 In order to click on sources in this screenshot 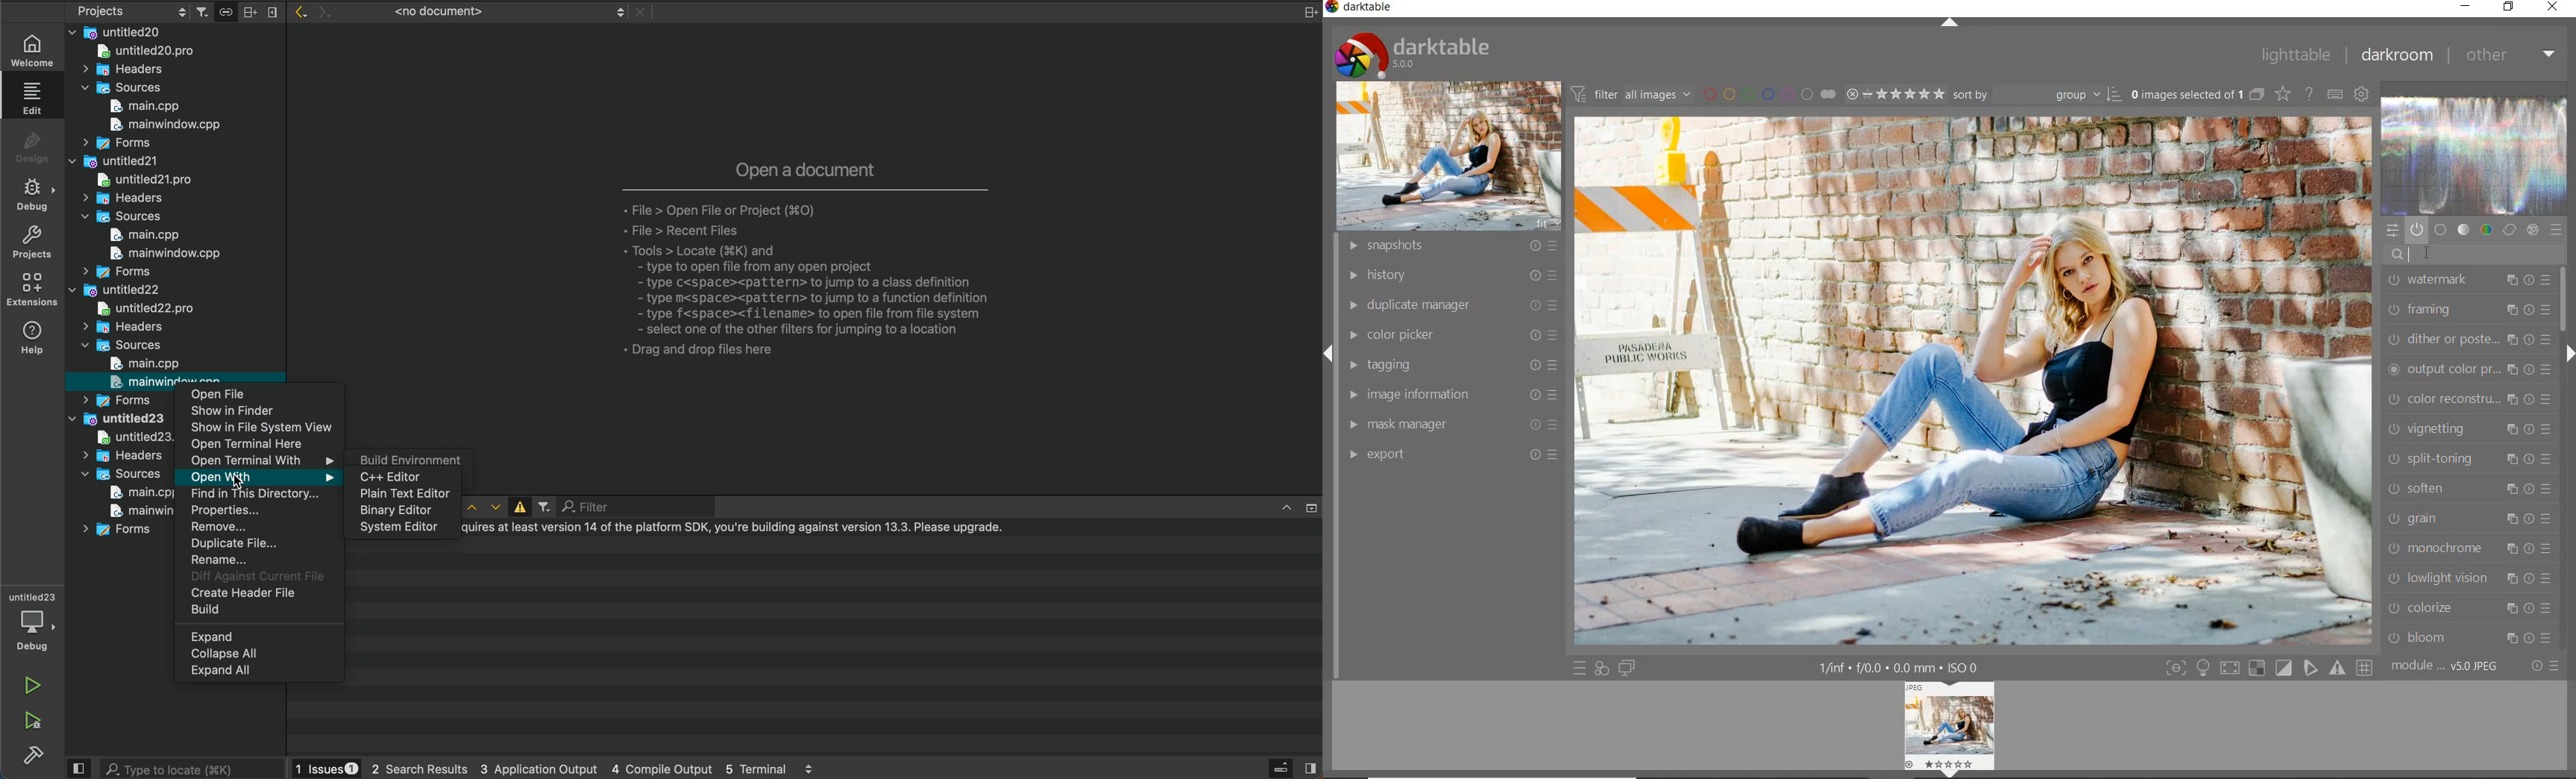, I will do `click(126, 88)`.